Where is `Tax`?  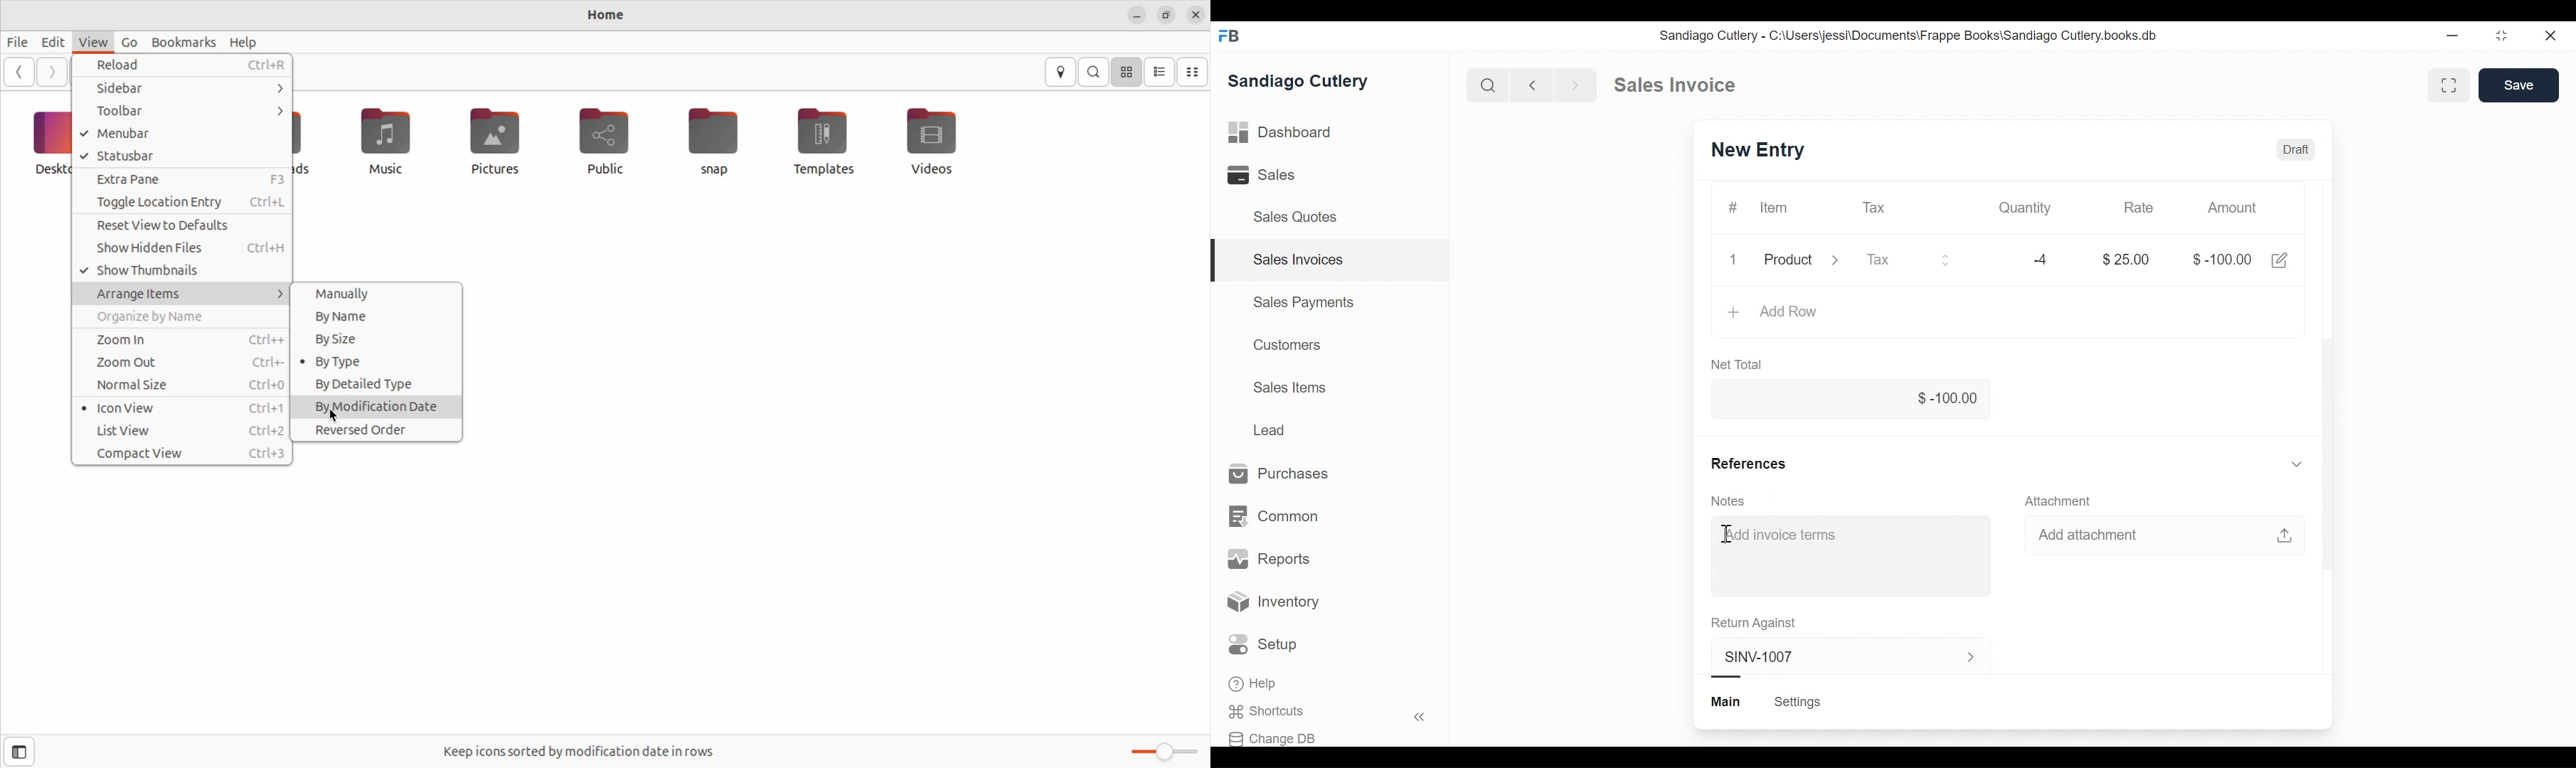 Tax is located at coordinates (1875, 208).